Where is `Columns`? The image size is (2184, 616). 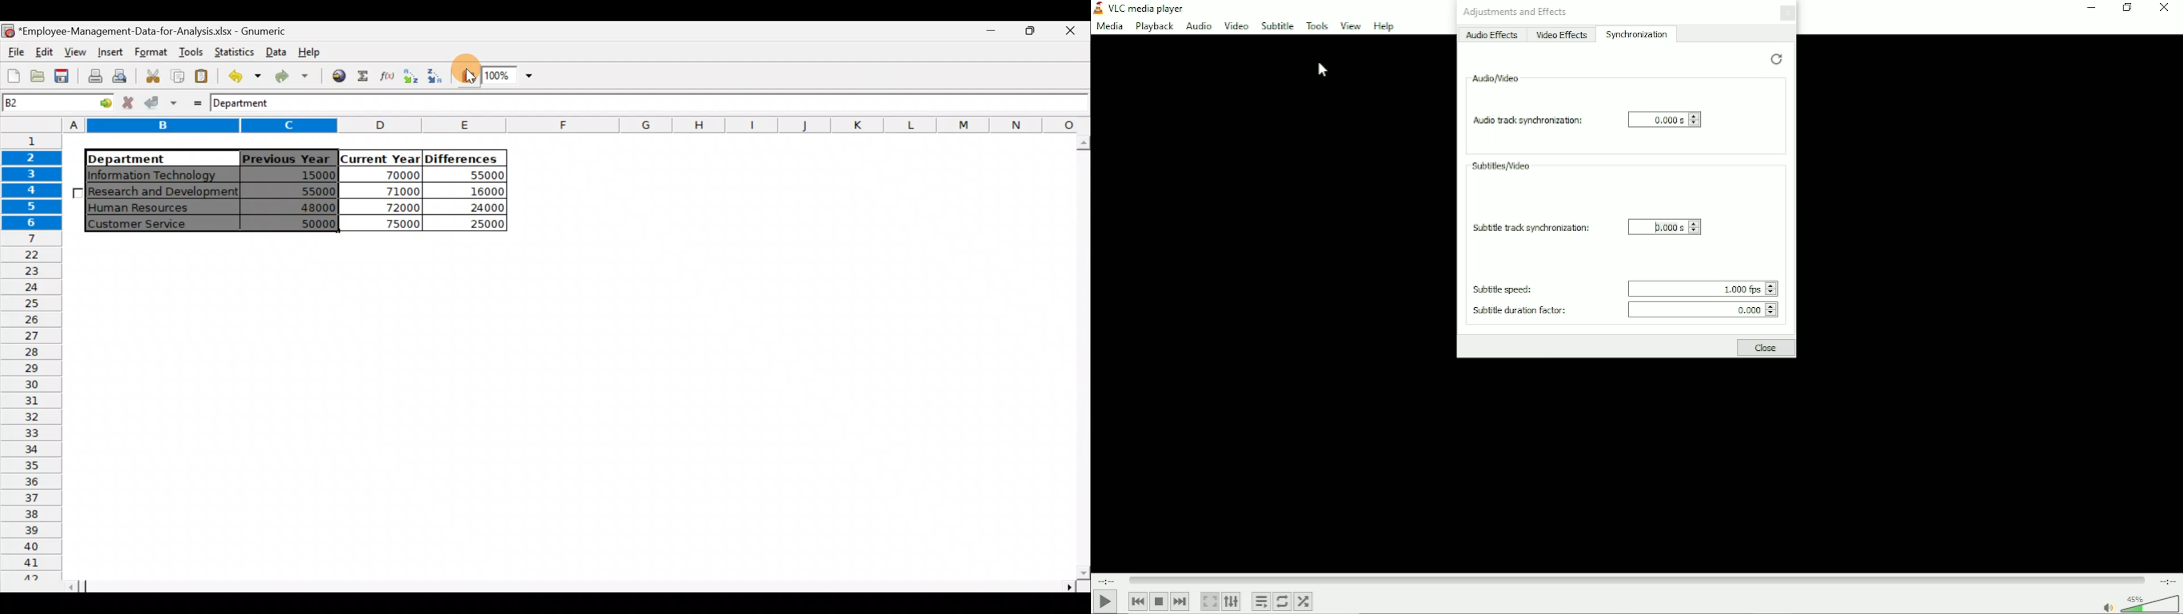
Columns is located at coordinates (578, 125).